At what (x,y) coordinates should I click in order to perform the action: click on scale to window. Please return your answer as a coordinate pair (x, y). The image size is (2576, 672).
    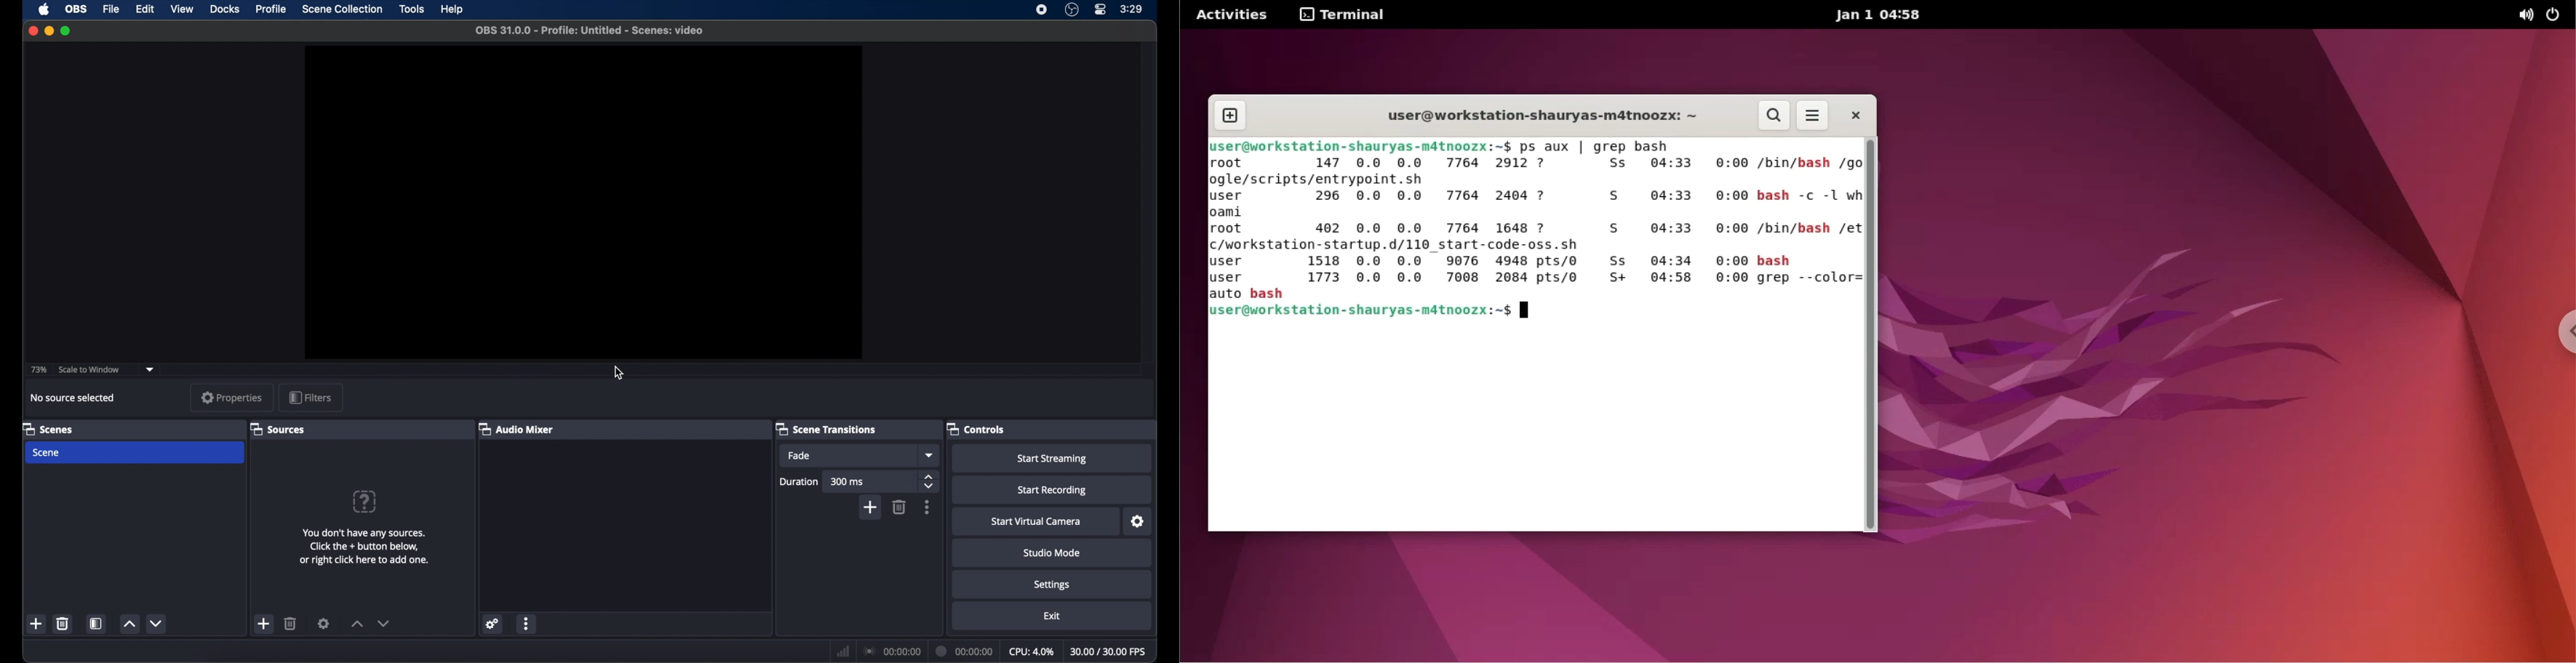
    Looking at the image, I should click on (89, 370).